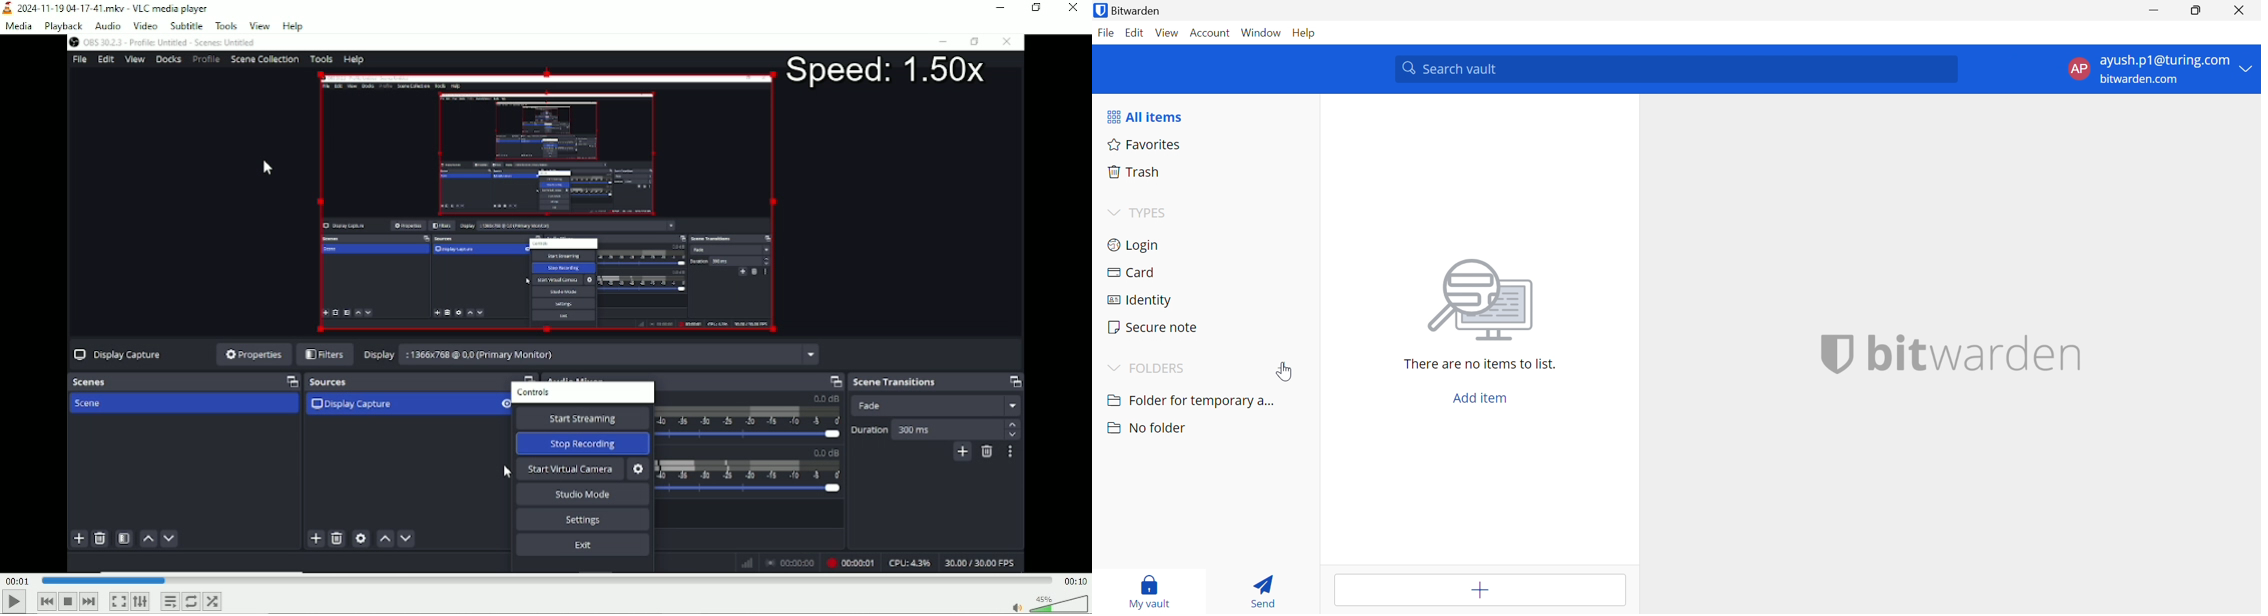 This screenshot has width=2268, height=616. Describe the element at coordinates (1481, 588) in the screenshot. I see `Add item` at that location.